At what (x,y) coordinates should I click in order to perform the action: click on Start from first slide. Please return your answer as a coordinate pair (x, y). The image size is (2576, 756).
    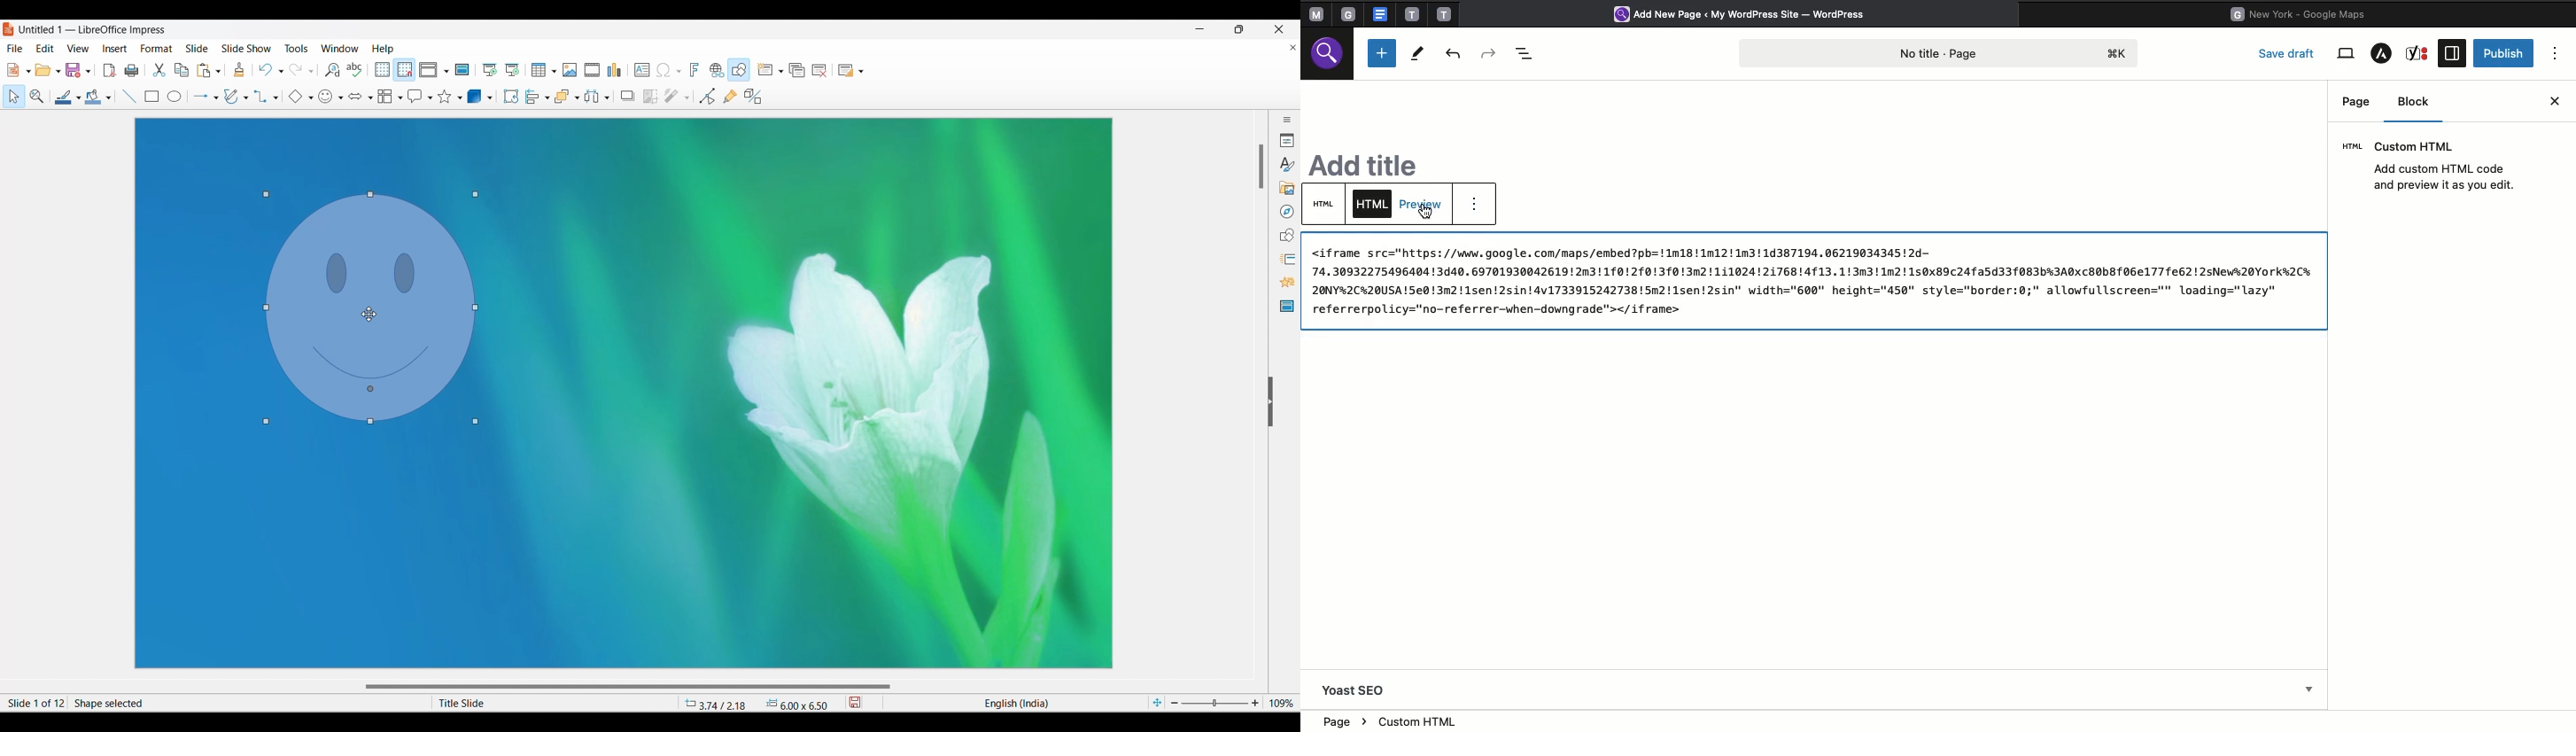
    Looking at the image, I should click on (489, 70).